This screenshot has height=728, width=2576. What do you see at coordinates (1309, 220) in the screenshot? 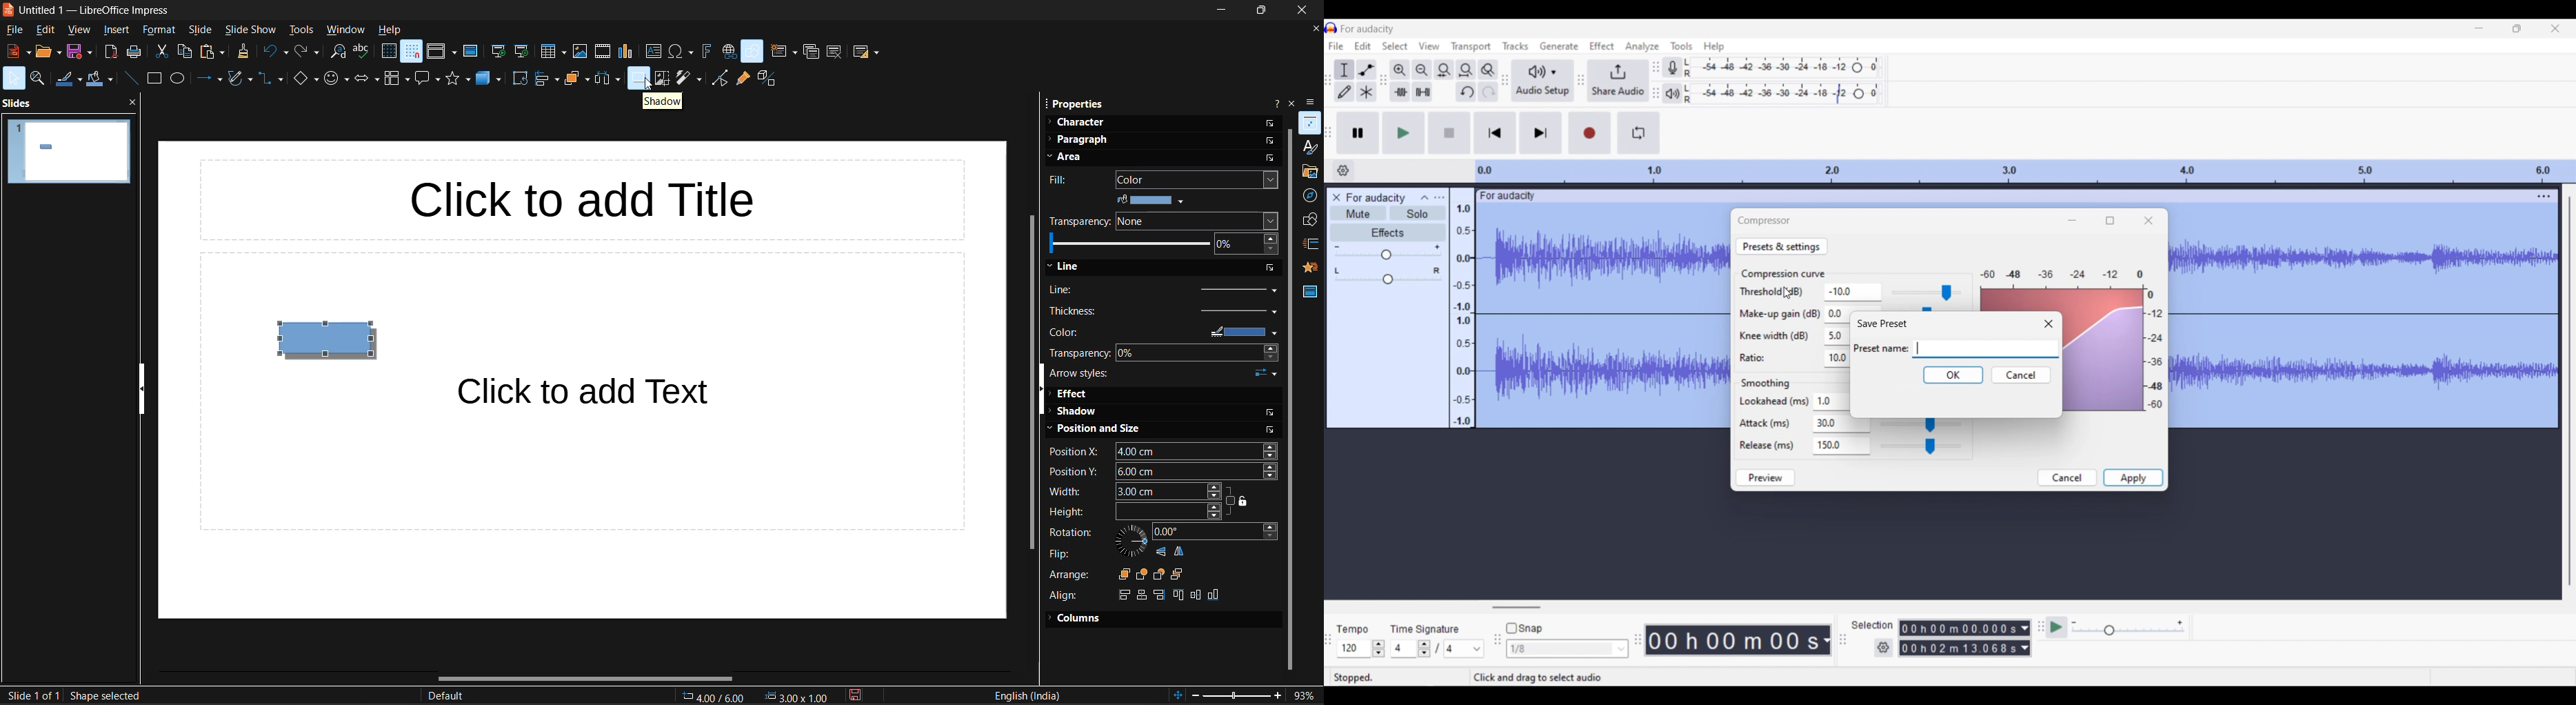
I see `shapes` at bounding box center [1309, 220].